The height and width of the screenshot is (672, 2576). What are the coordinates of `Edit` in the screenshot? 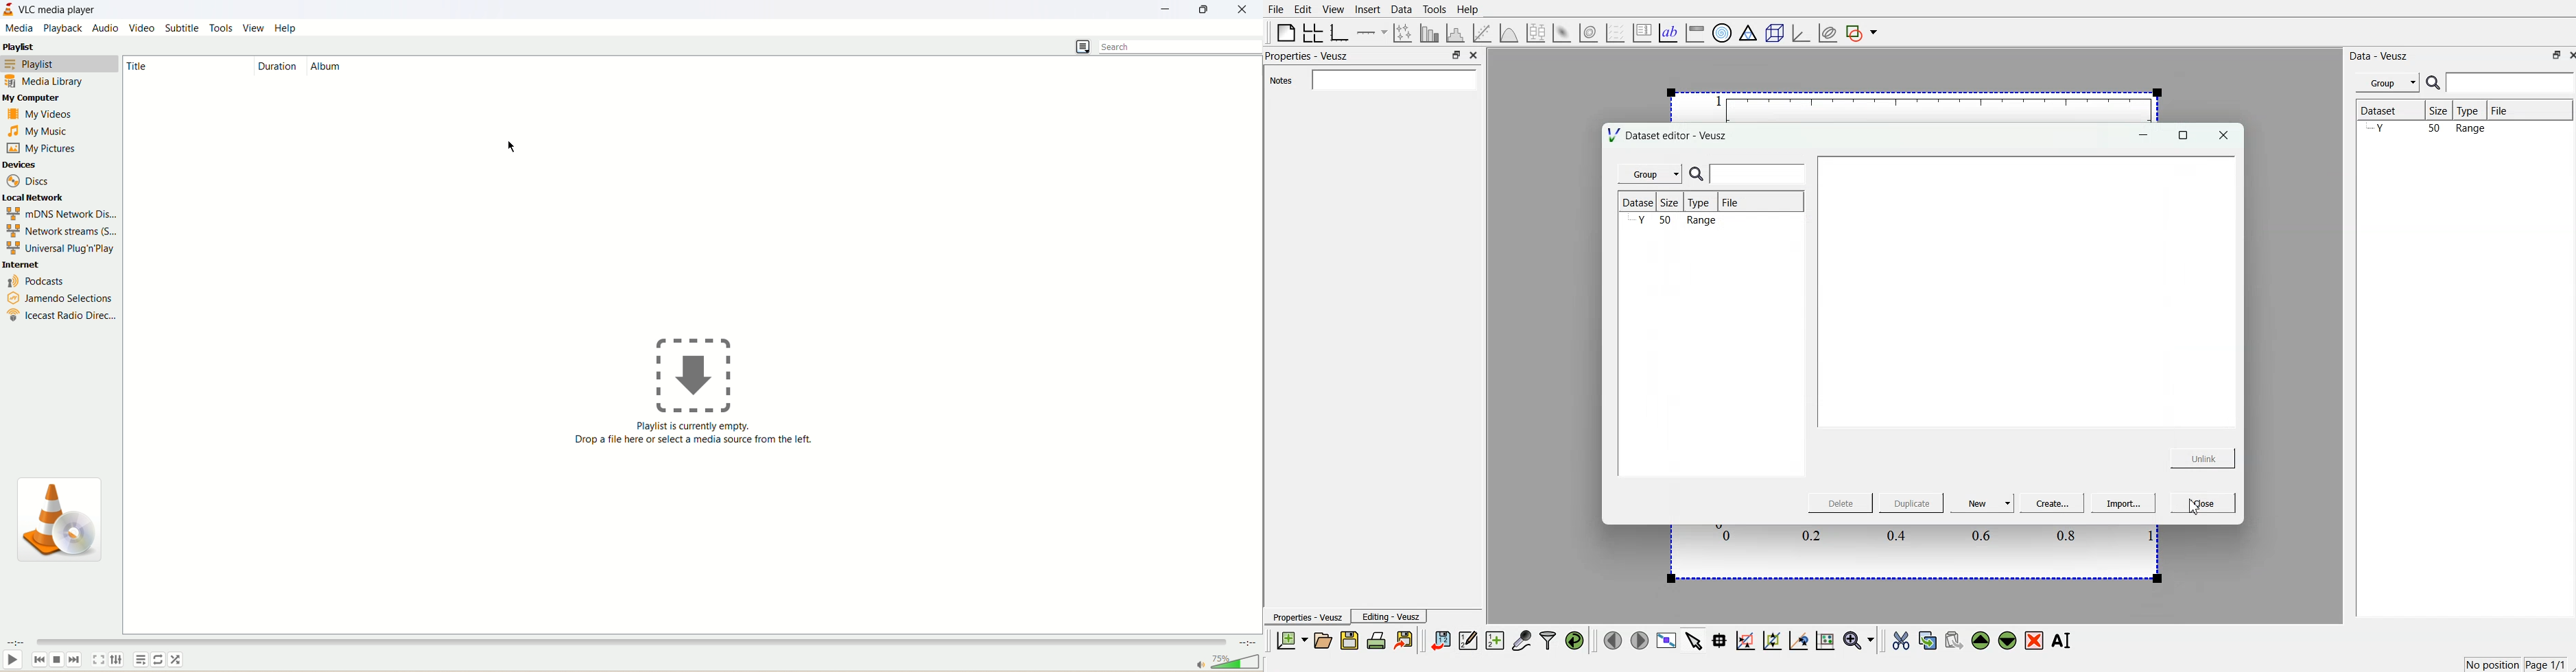 It's located at (1303, 9).